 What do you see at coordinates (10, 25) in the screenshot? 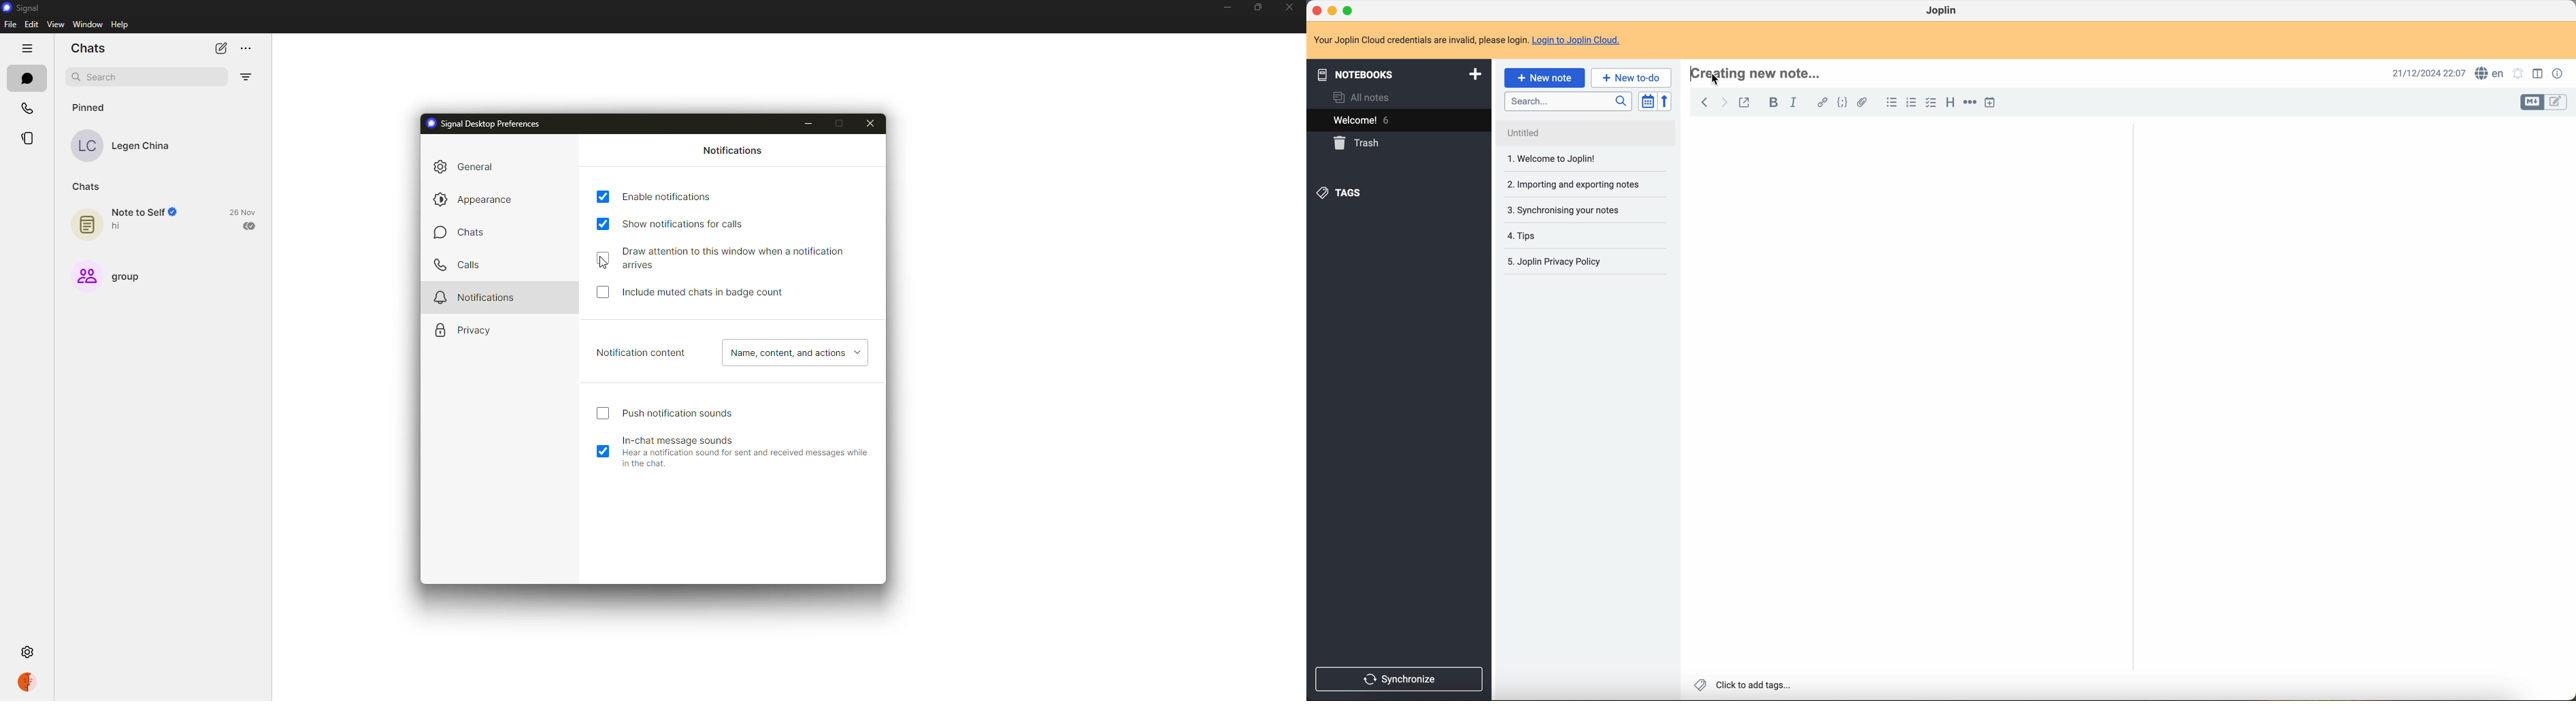
I see `file` at bounding box center [10, 25].